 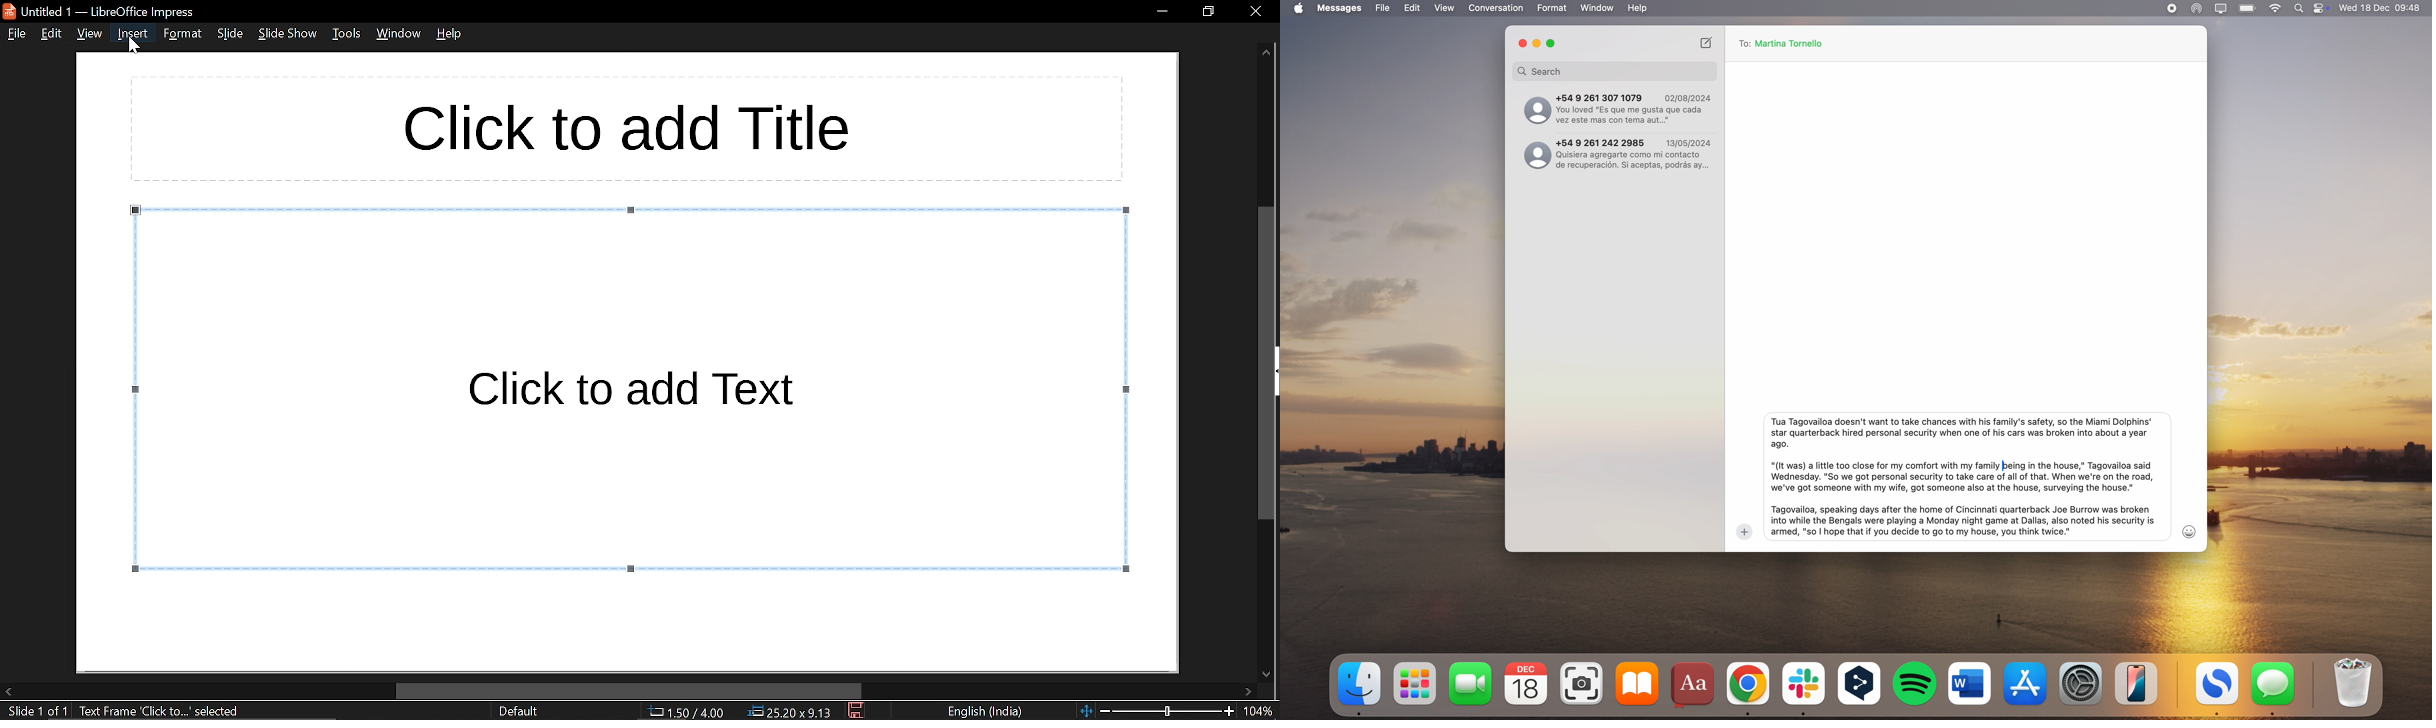 What do you see at coordinates (401, 33) in the screenshot?
I see `window` at bounding box center [401, 33].